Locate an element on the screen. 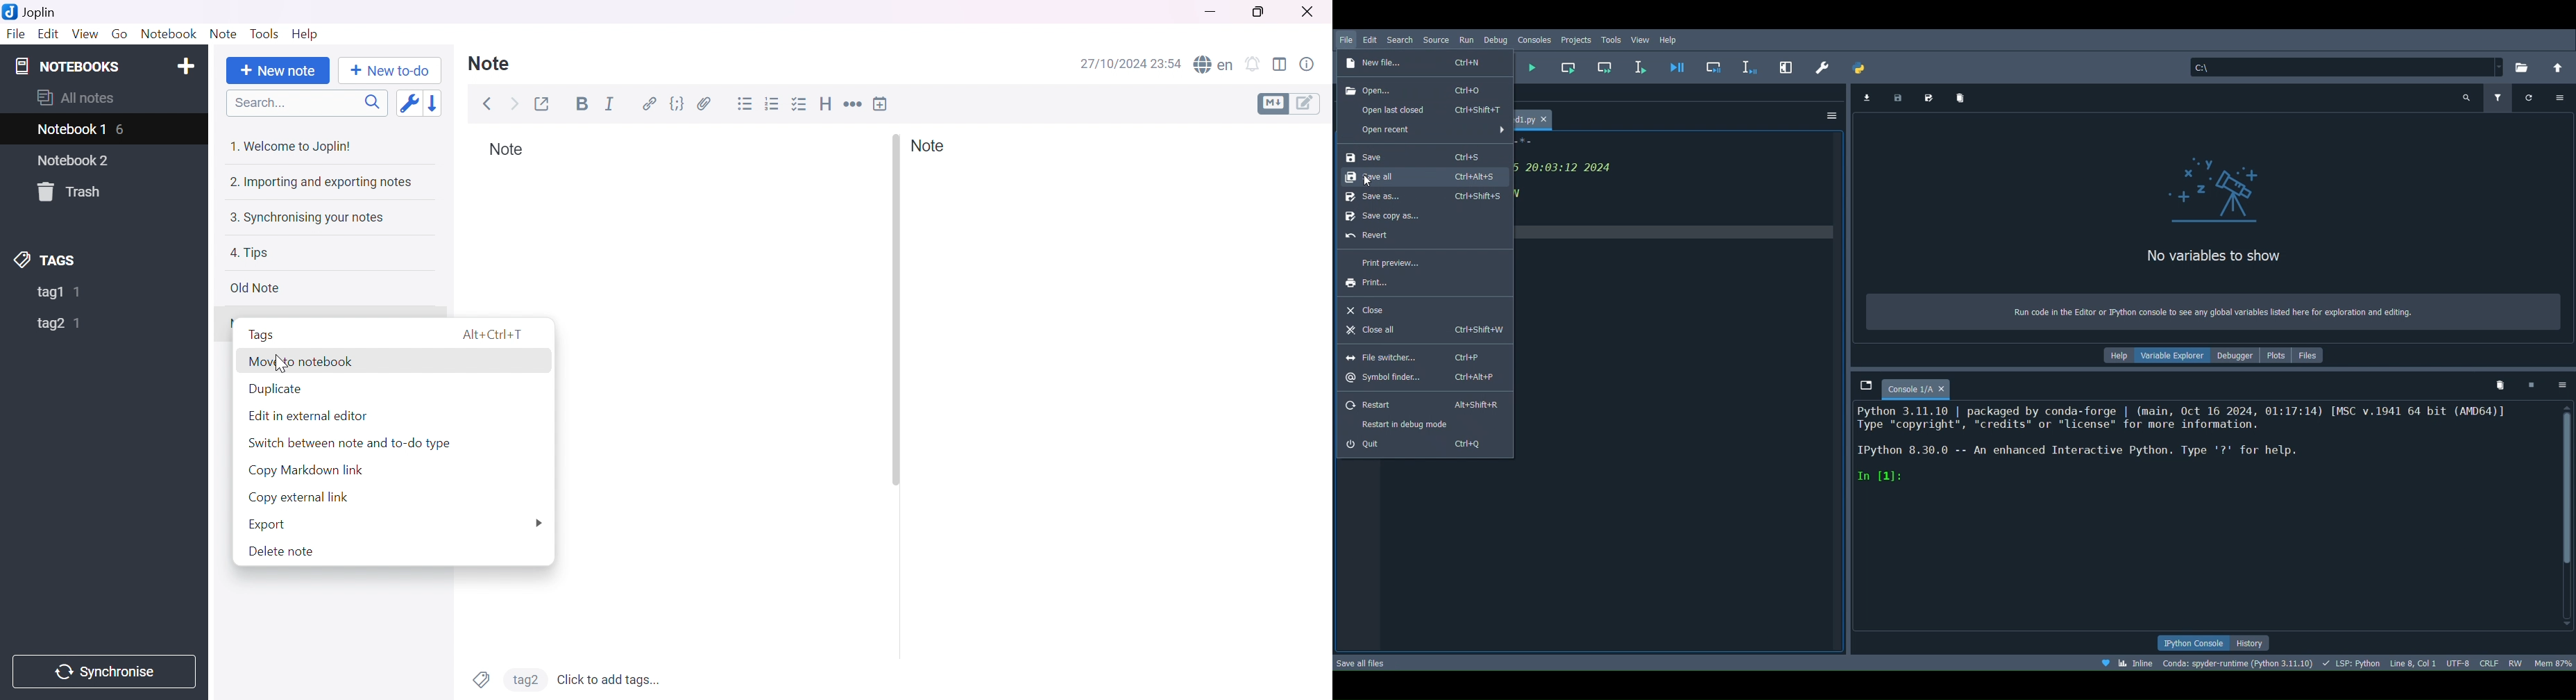 Image resolution: width=2576 pixels, height=700 pixels. Tags is located at coordinates (261, 335).